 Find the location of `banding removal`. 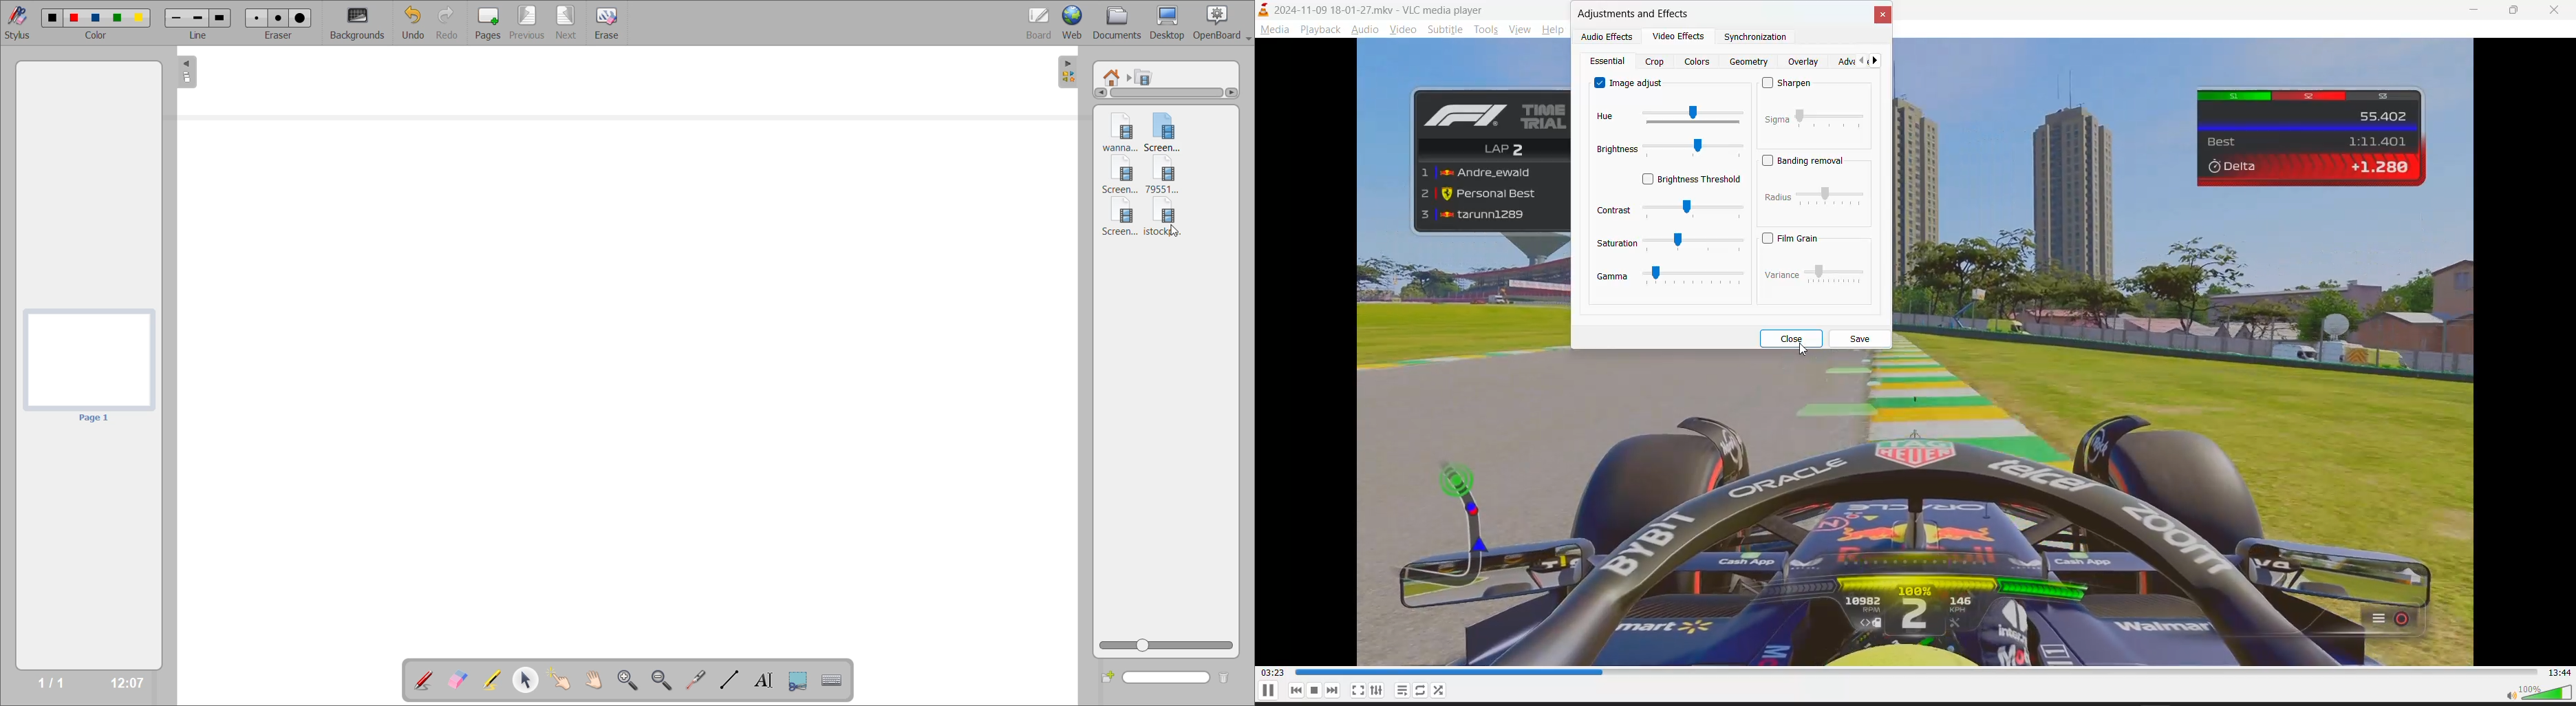

banding removal is located at coordinates (1807, 162).